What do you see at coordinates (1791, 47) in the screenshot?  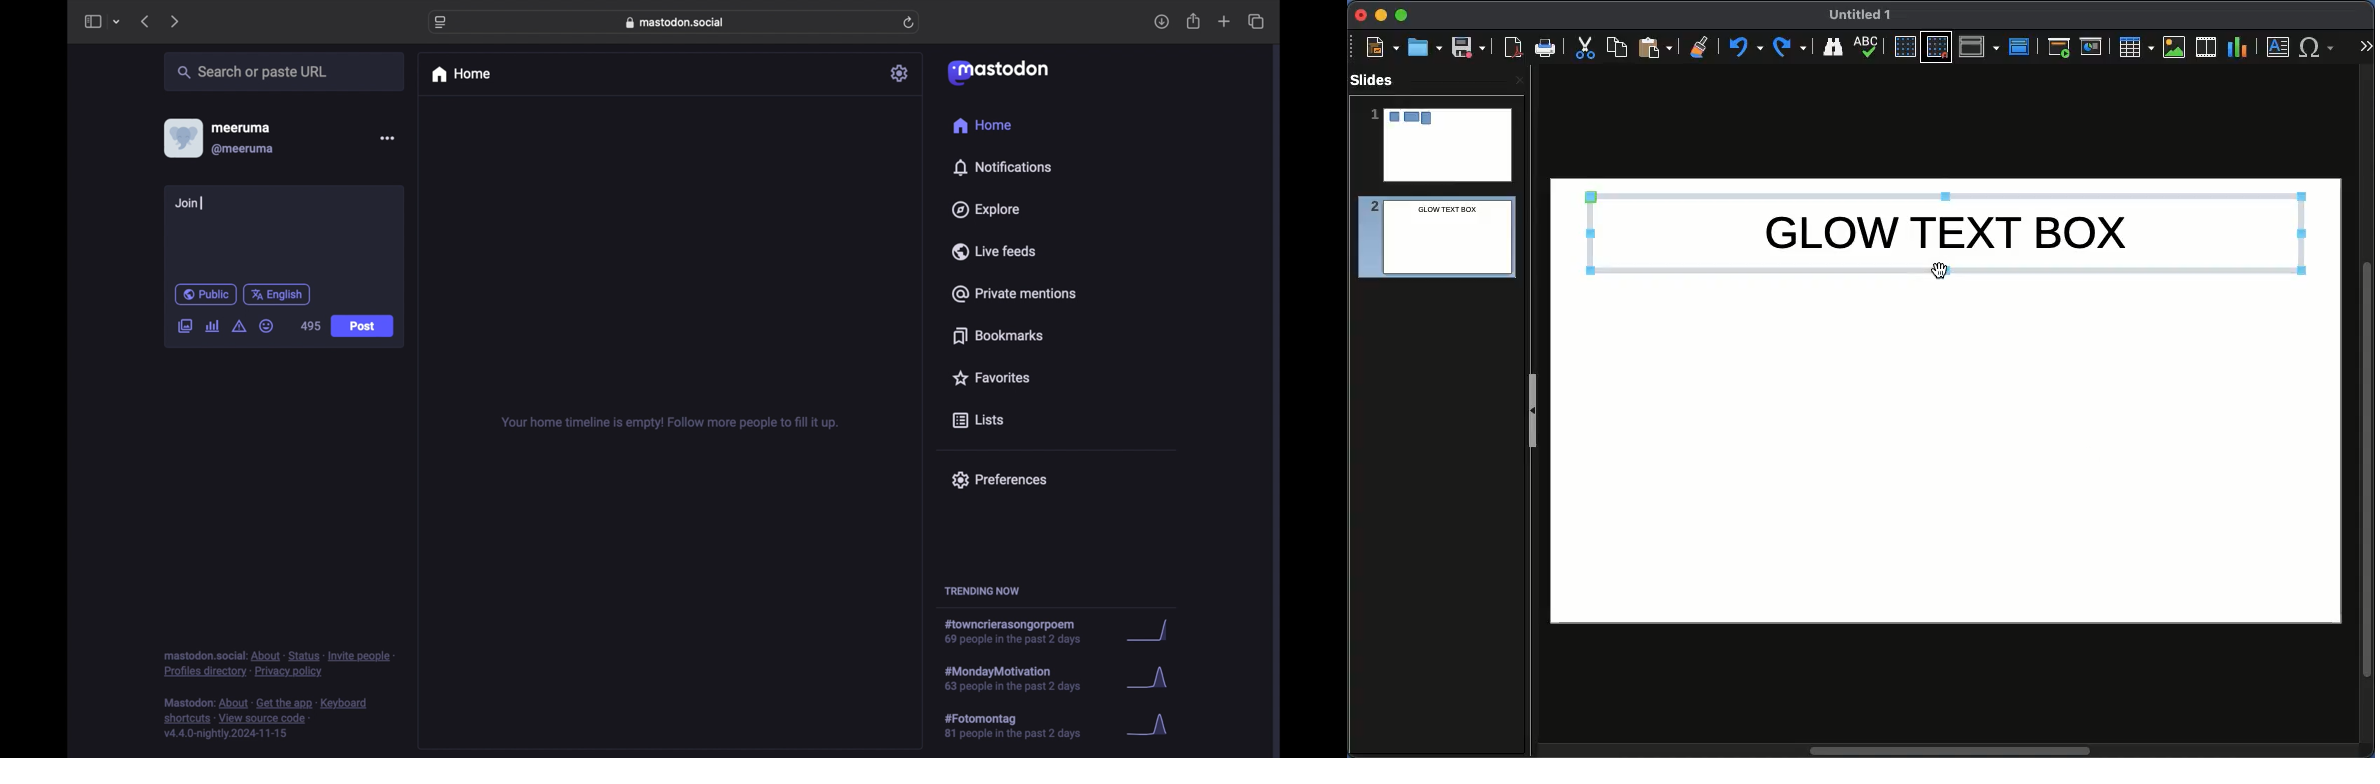 I see `Redo` at bounding box center [1791, 47].